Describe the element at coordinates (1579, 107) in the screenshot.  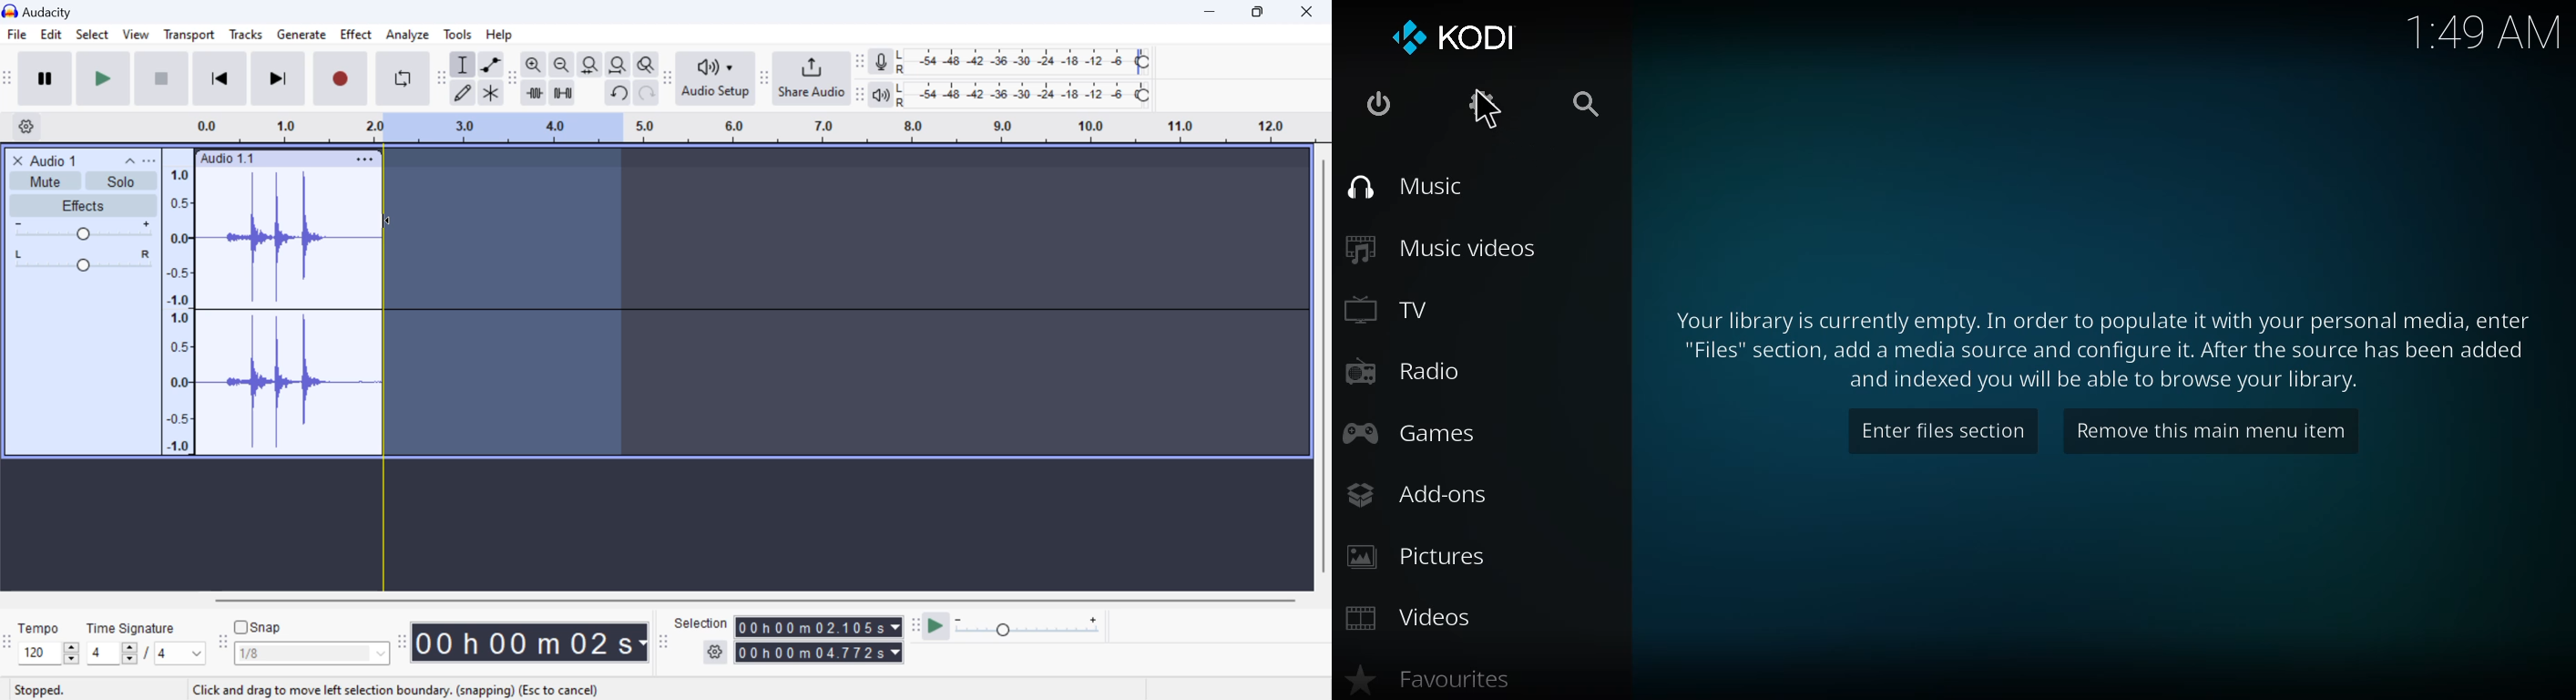
I see `search` at that location.